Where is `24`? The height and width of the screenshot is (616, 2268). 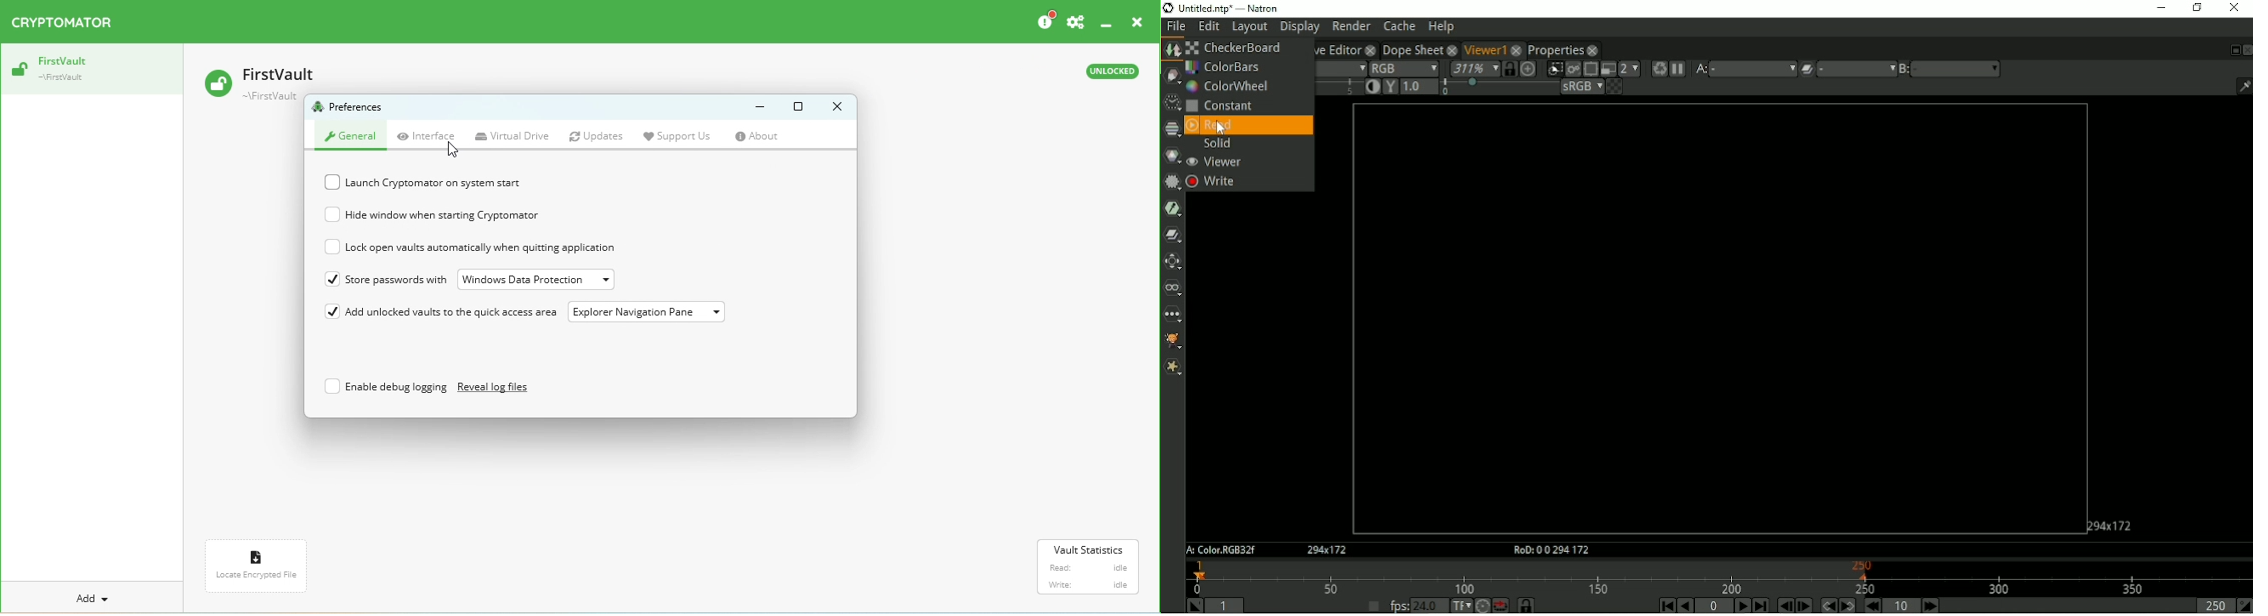 24 is located at coordinates (1430, 605).